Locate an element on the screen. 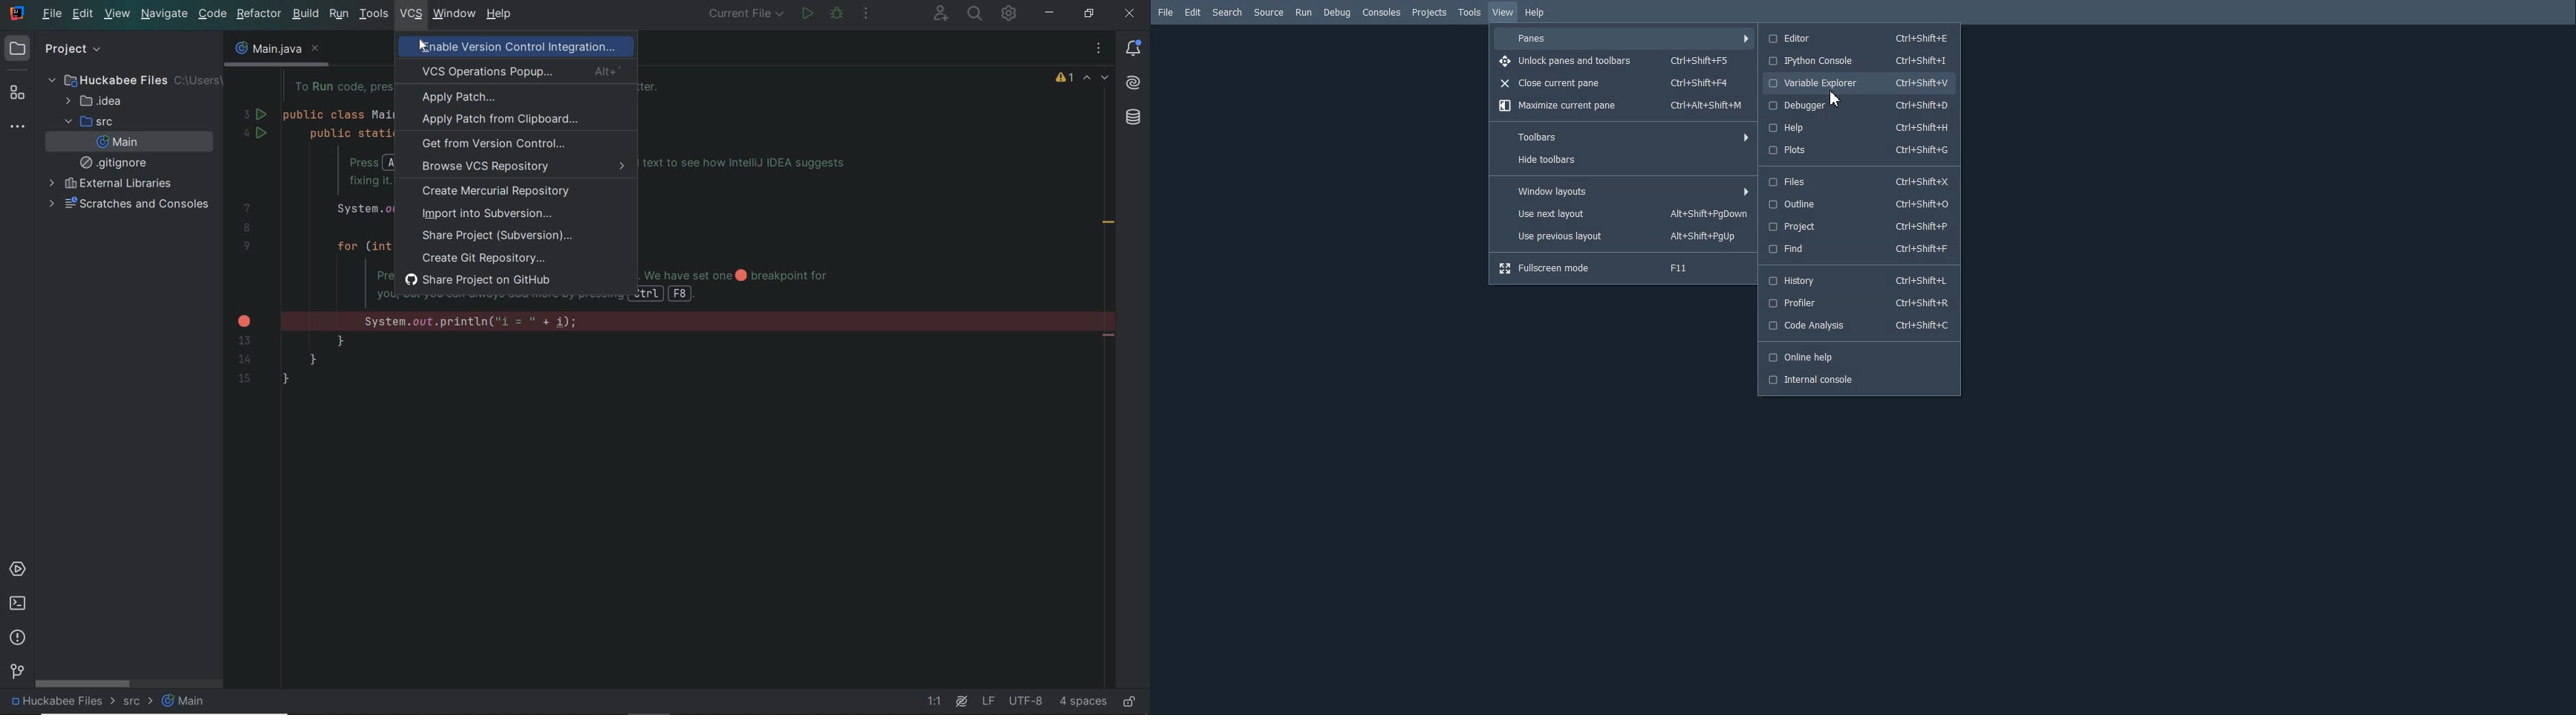  View is located at coordinates (1503, 13).